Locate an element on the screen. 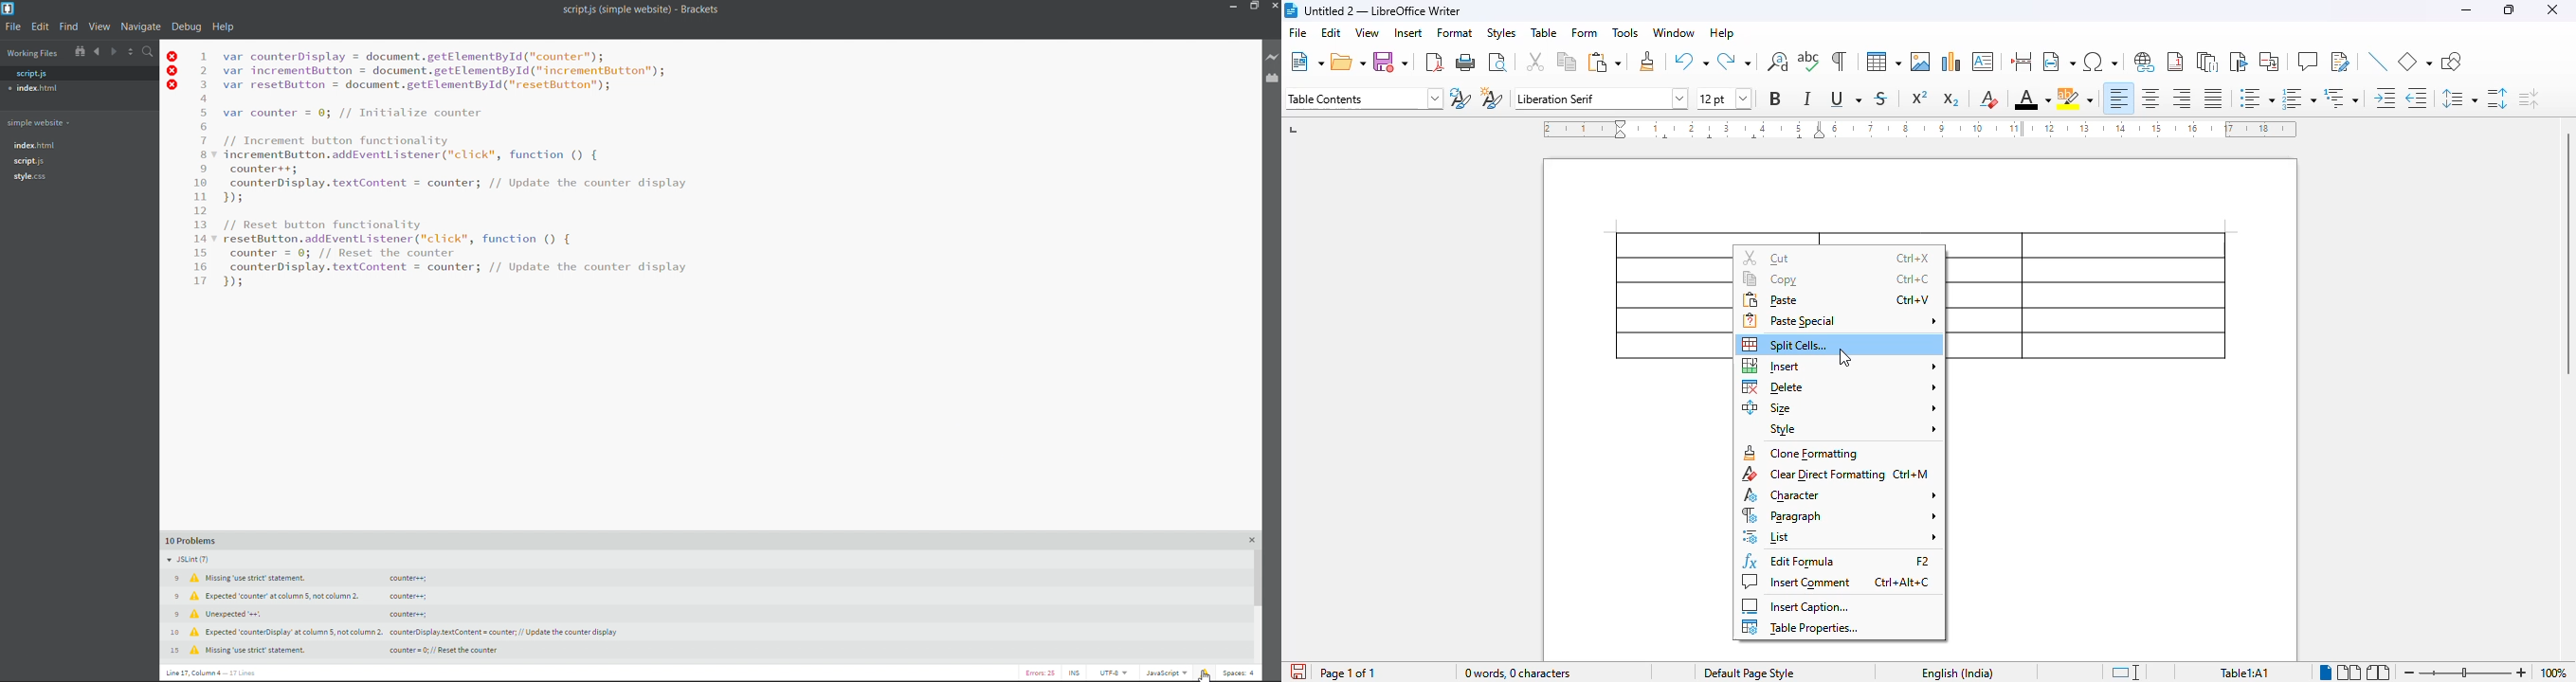 The image size is (2576, 700). simple website is located at coordinates (46, 124).